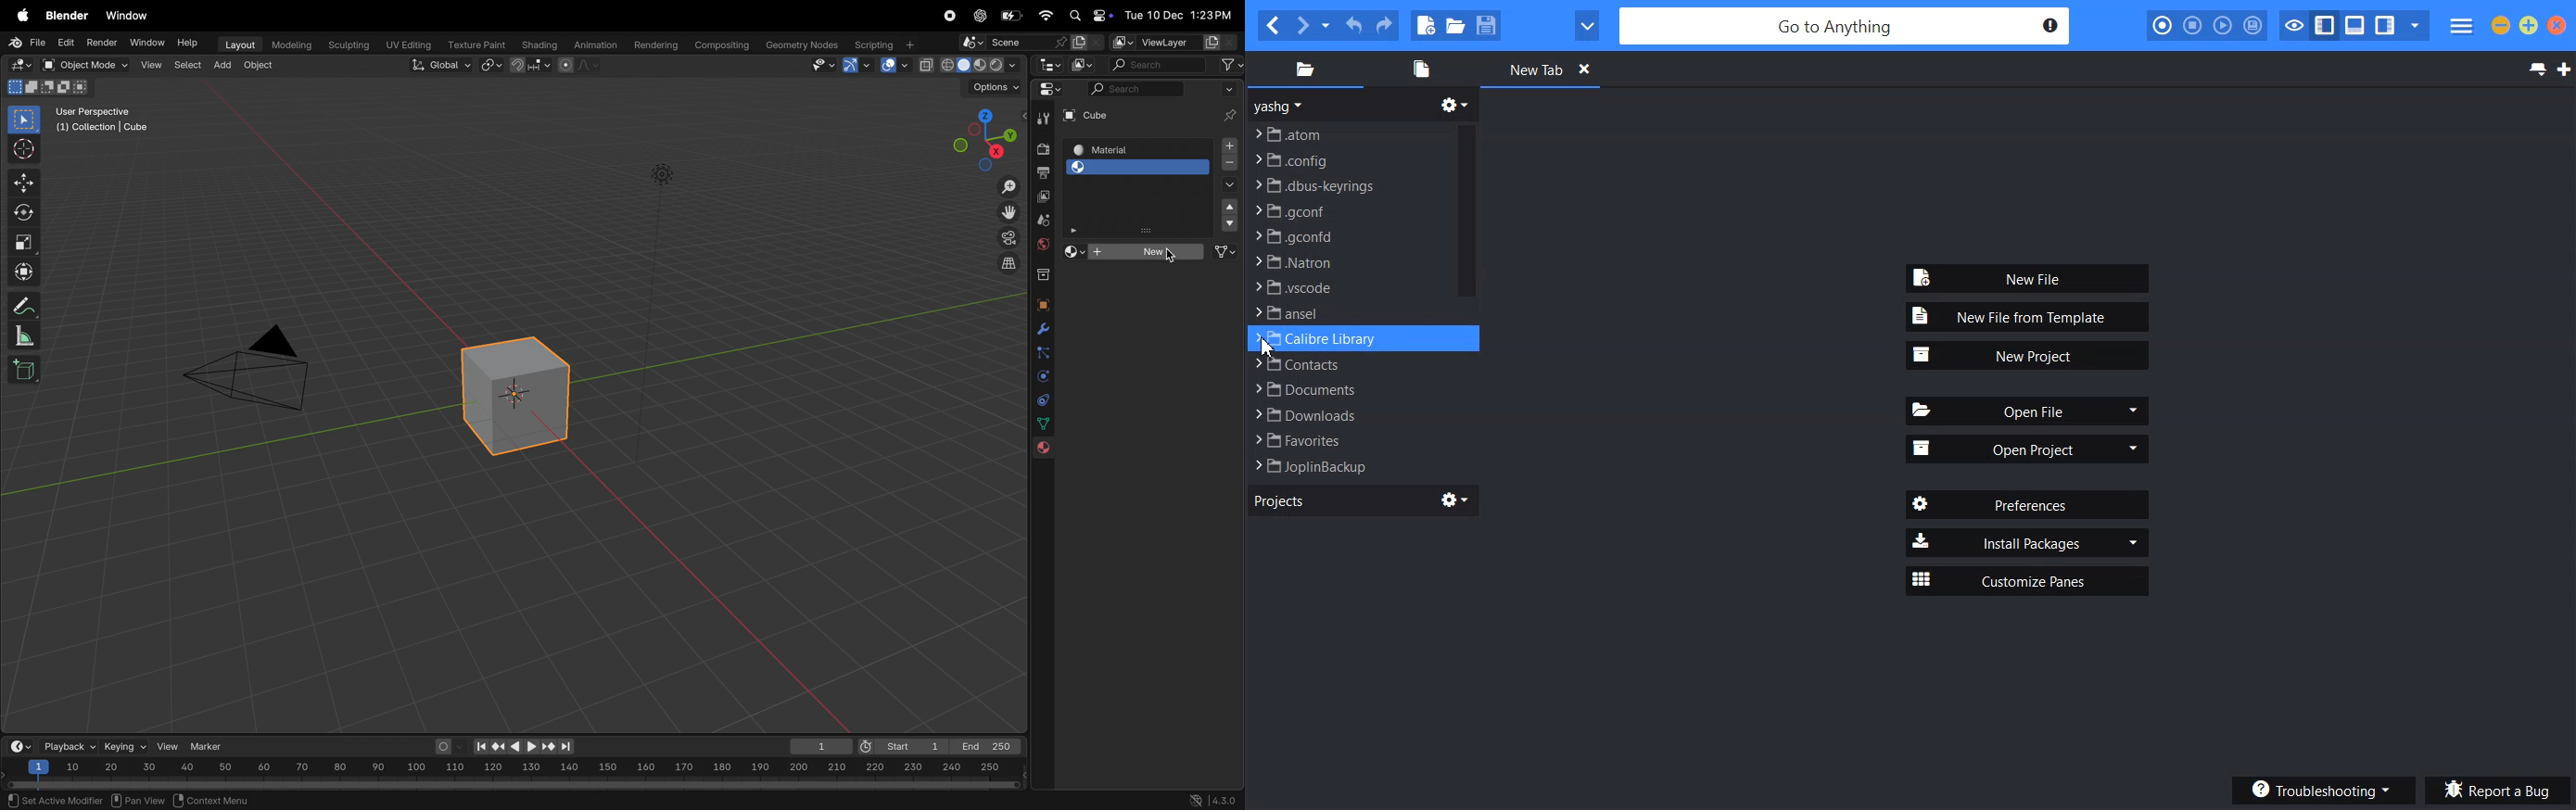  What do you see at coordinates (540, 44) in the screenshot?
I see `Shading` at bounding box center [540, 44].